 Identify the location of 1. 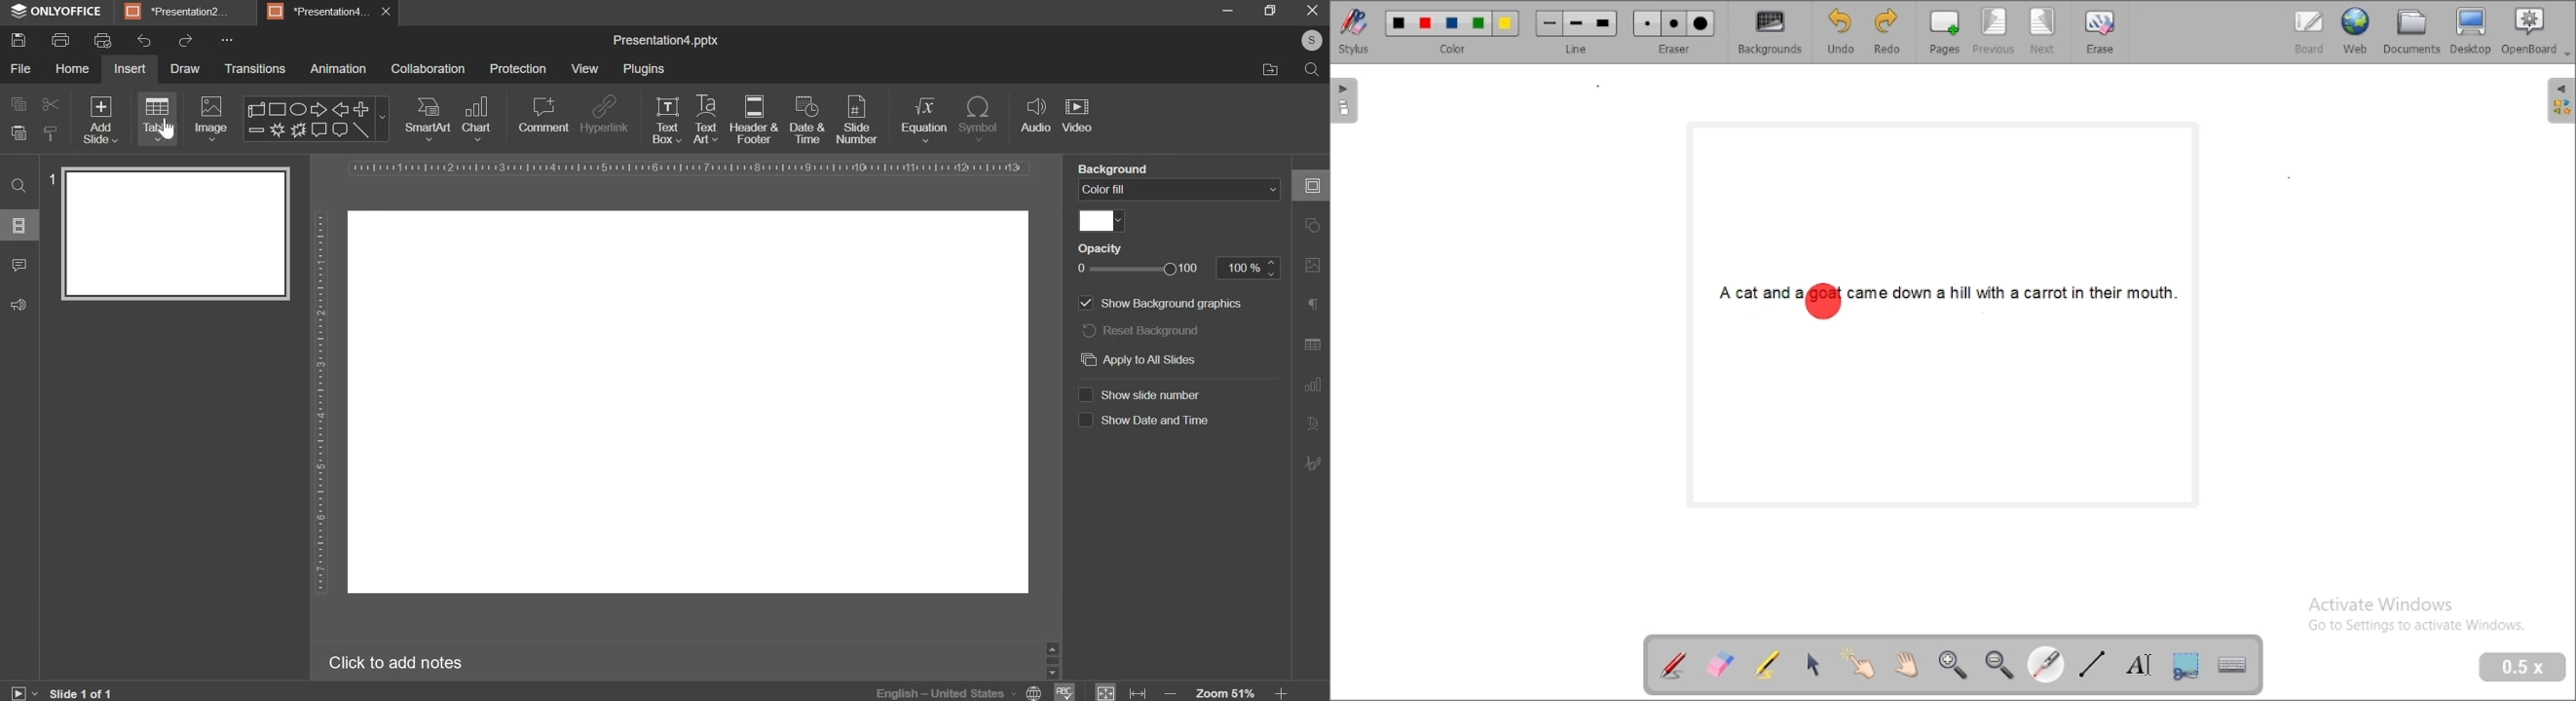
(51, 175).